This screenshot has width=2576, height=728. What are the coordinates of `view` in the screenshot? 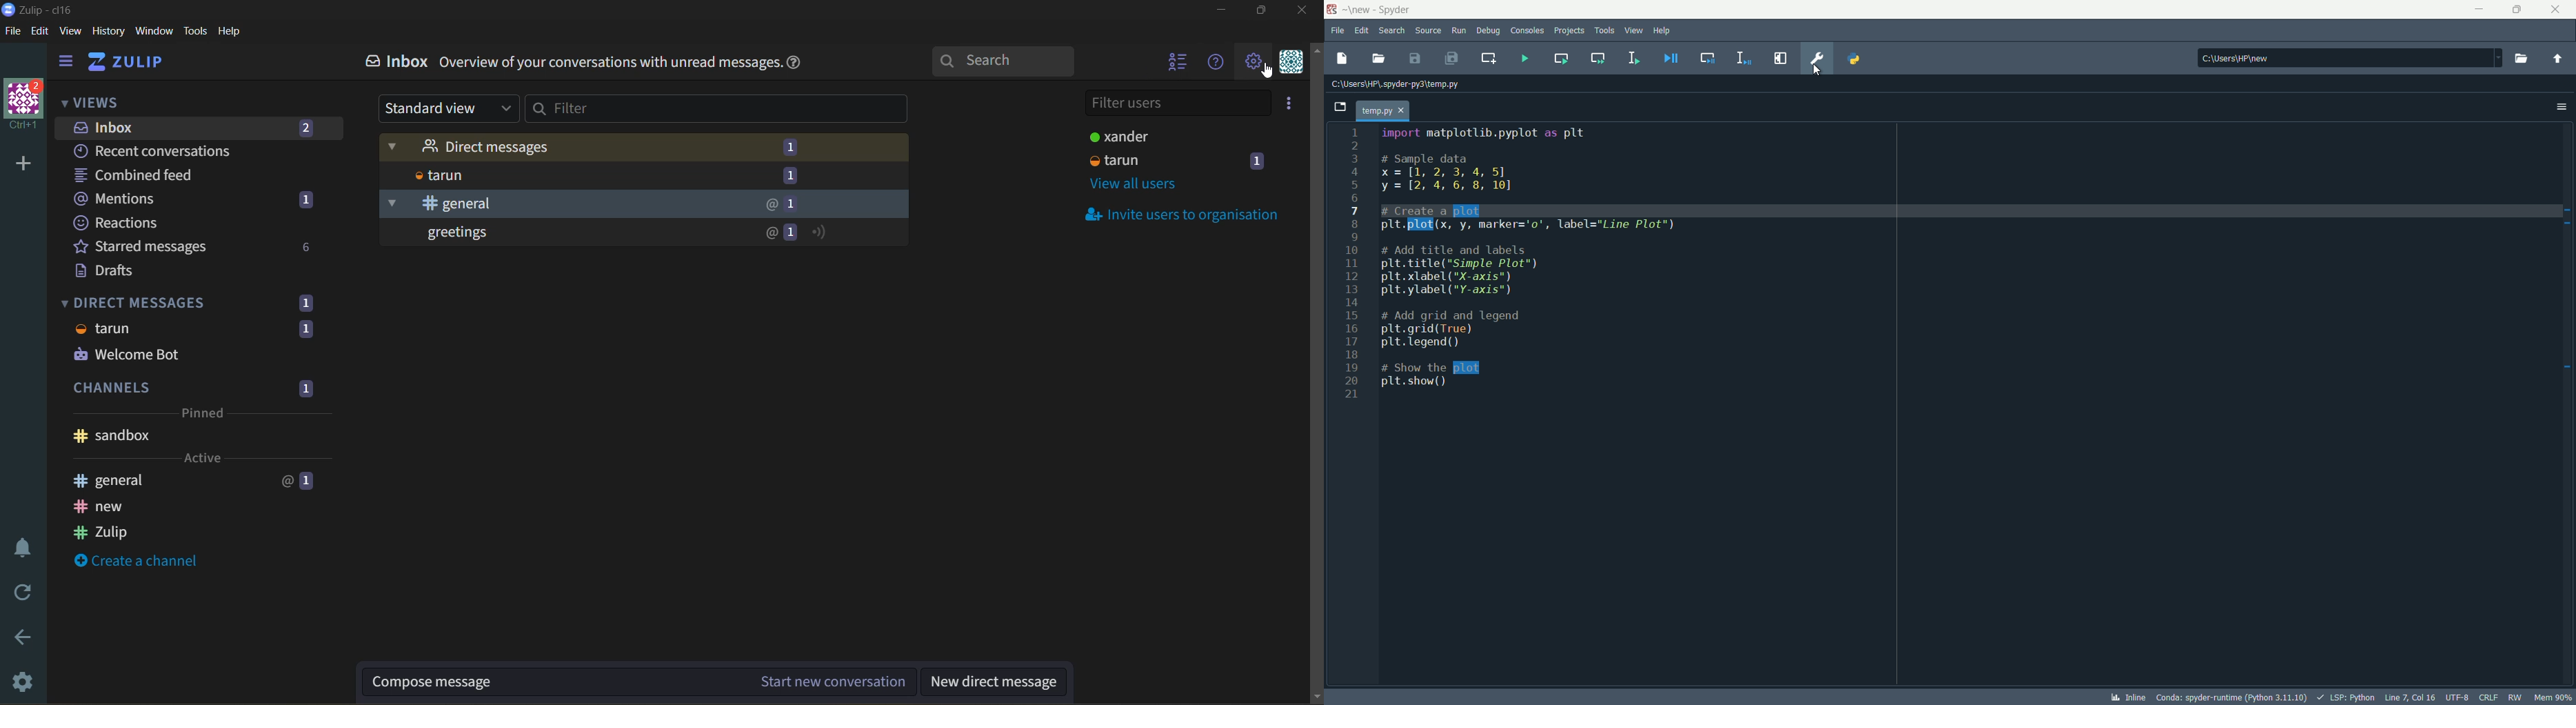 It's located at (71, 32).